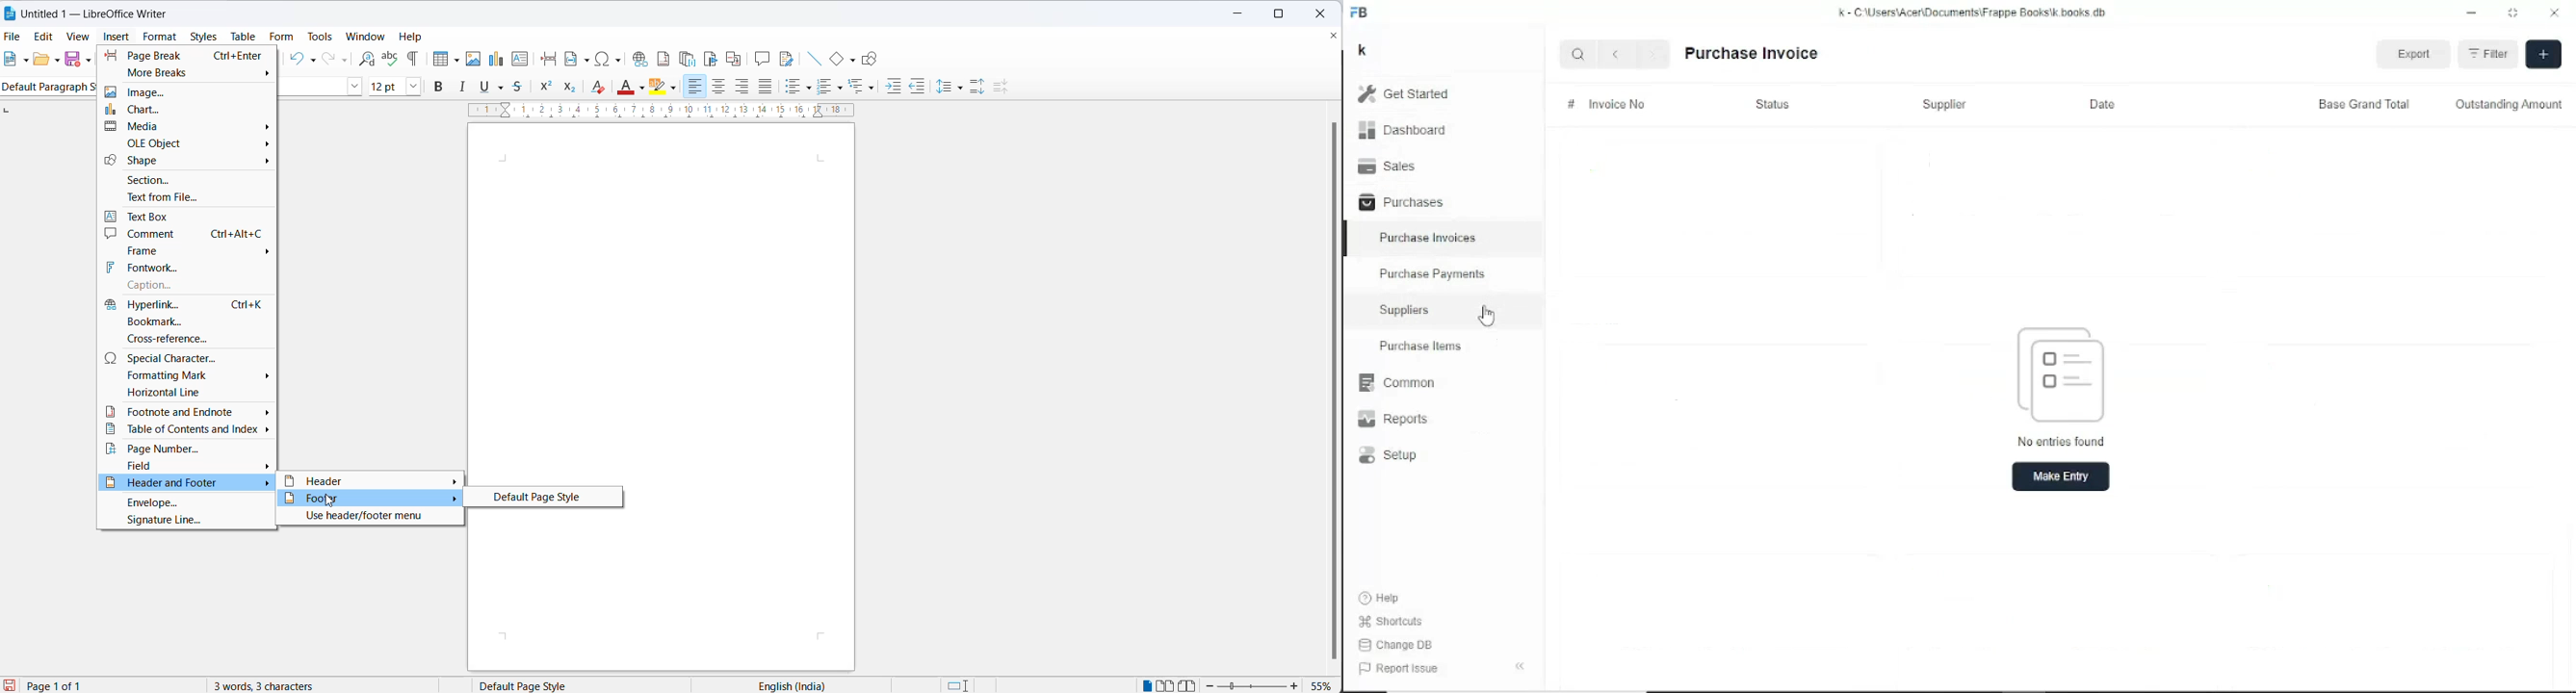 This screenshot has width=2576, height=700. Describe the element at coordinates (2063, 388) in the screenshot. I see `No entries found` at that location.